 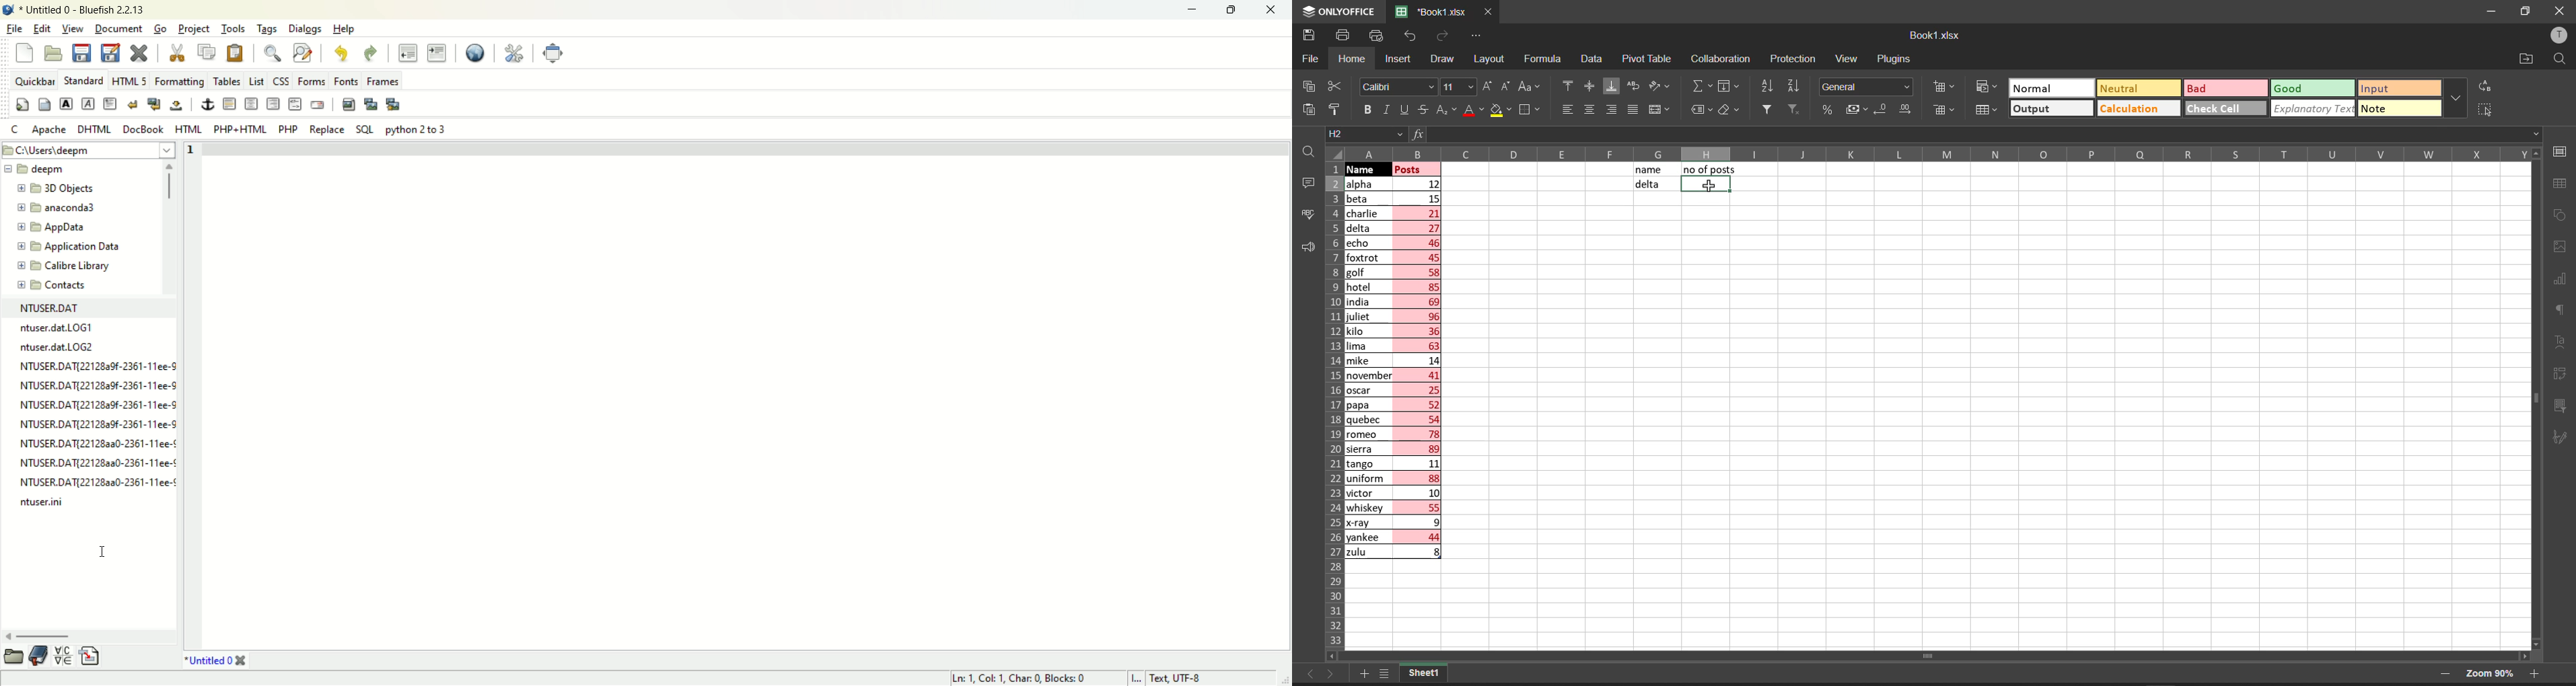 What do you see at coordinates (1307, 149) in the screenshot?
I see `find` at bounding box center [1307, 149].